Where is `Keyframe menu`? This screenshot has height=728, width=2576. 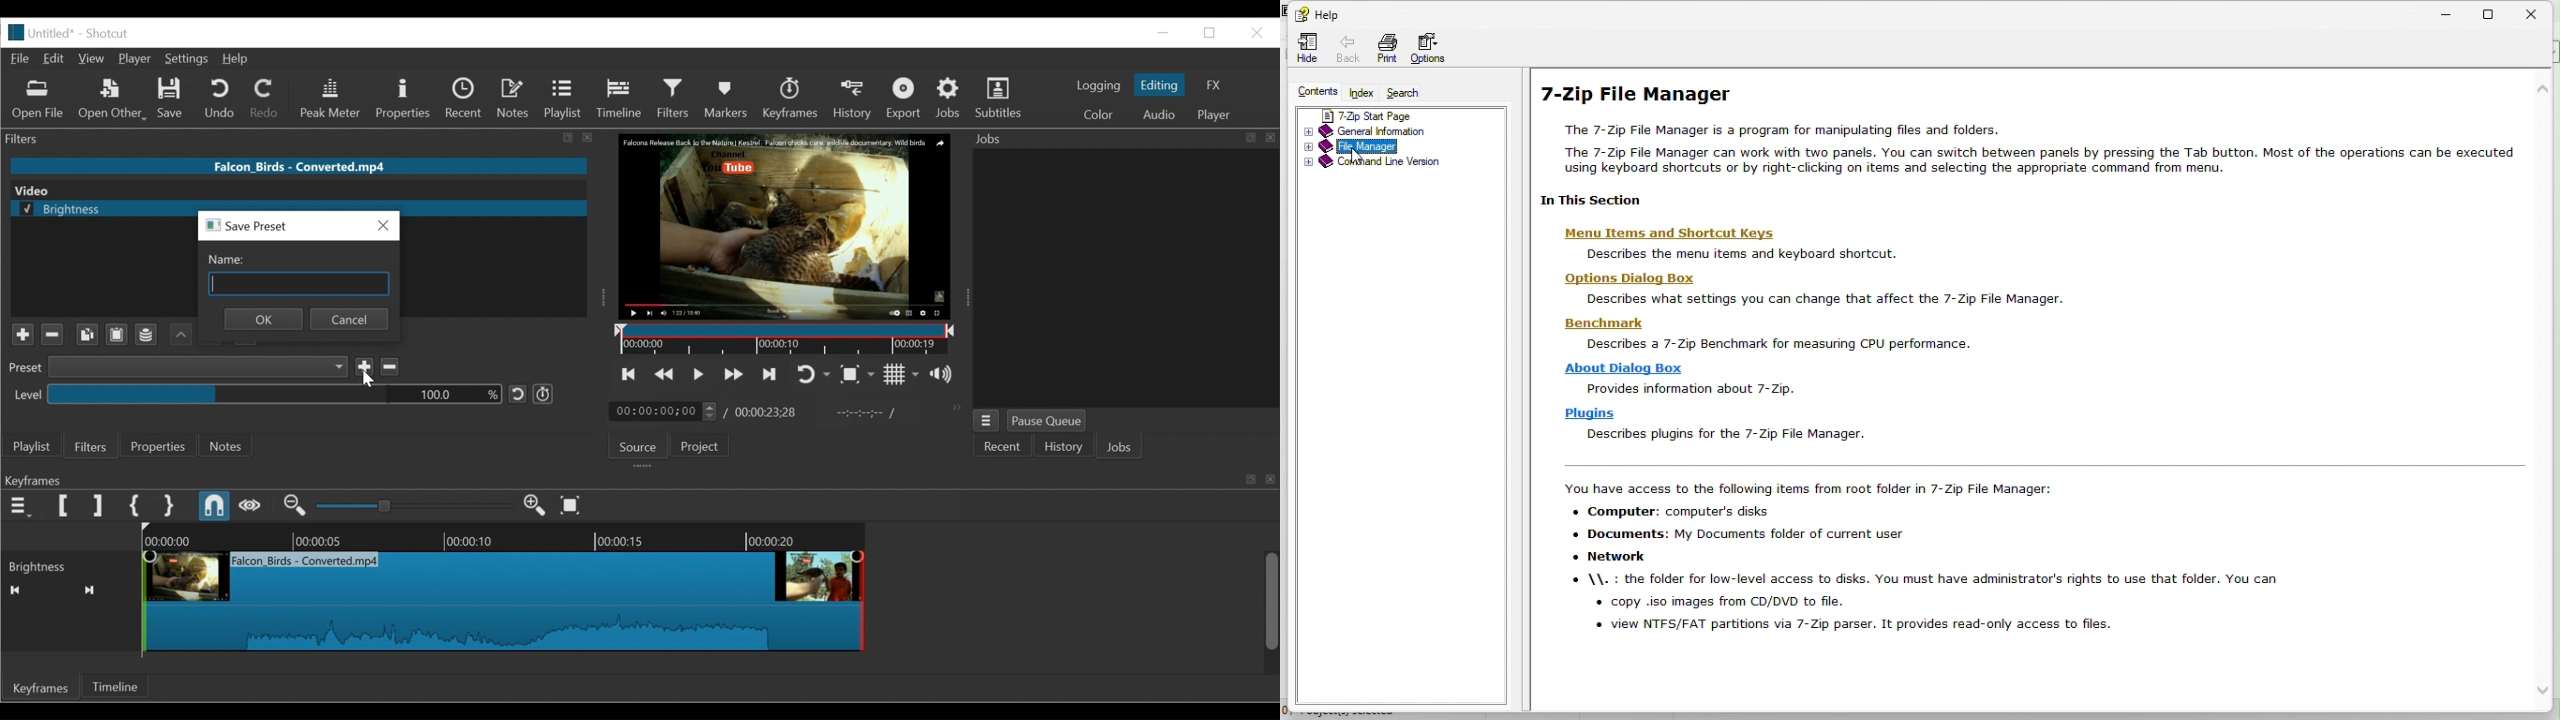 Keyframe menu is located at coordinates (20, 506).